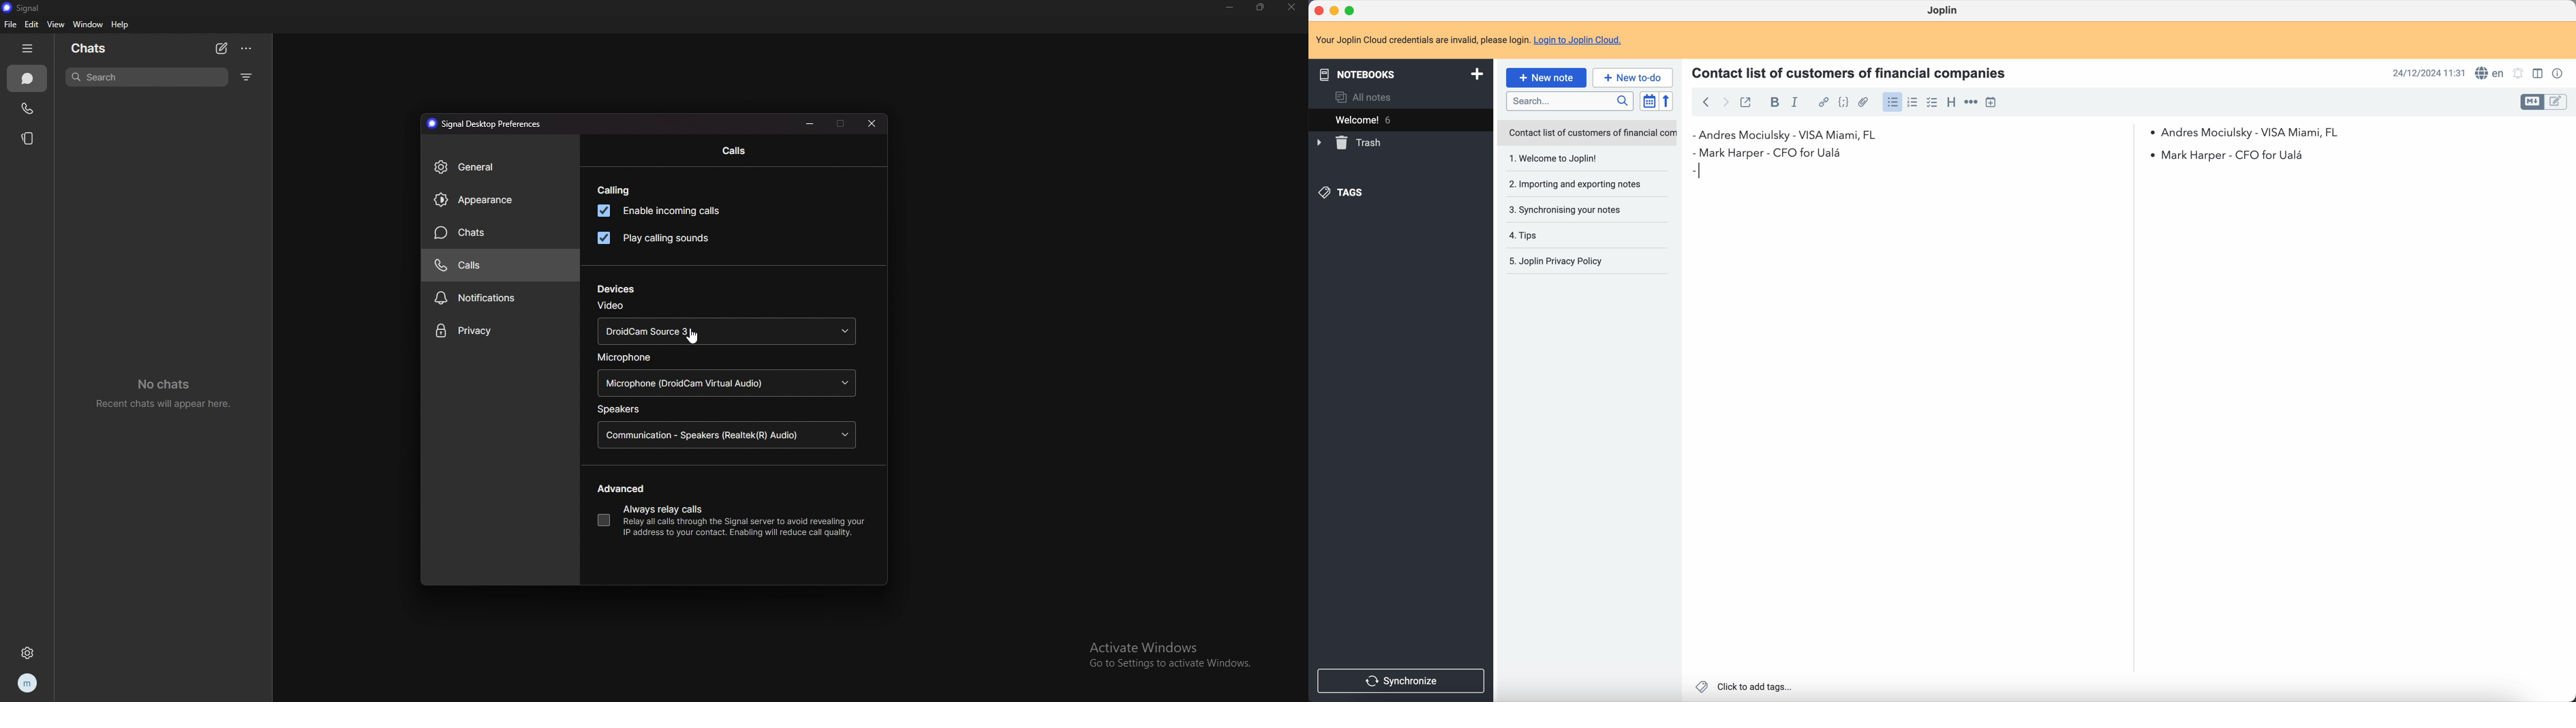  I want to click on calls, so click(735, 151).